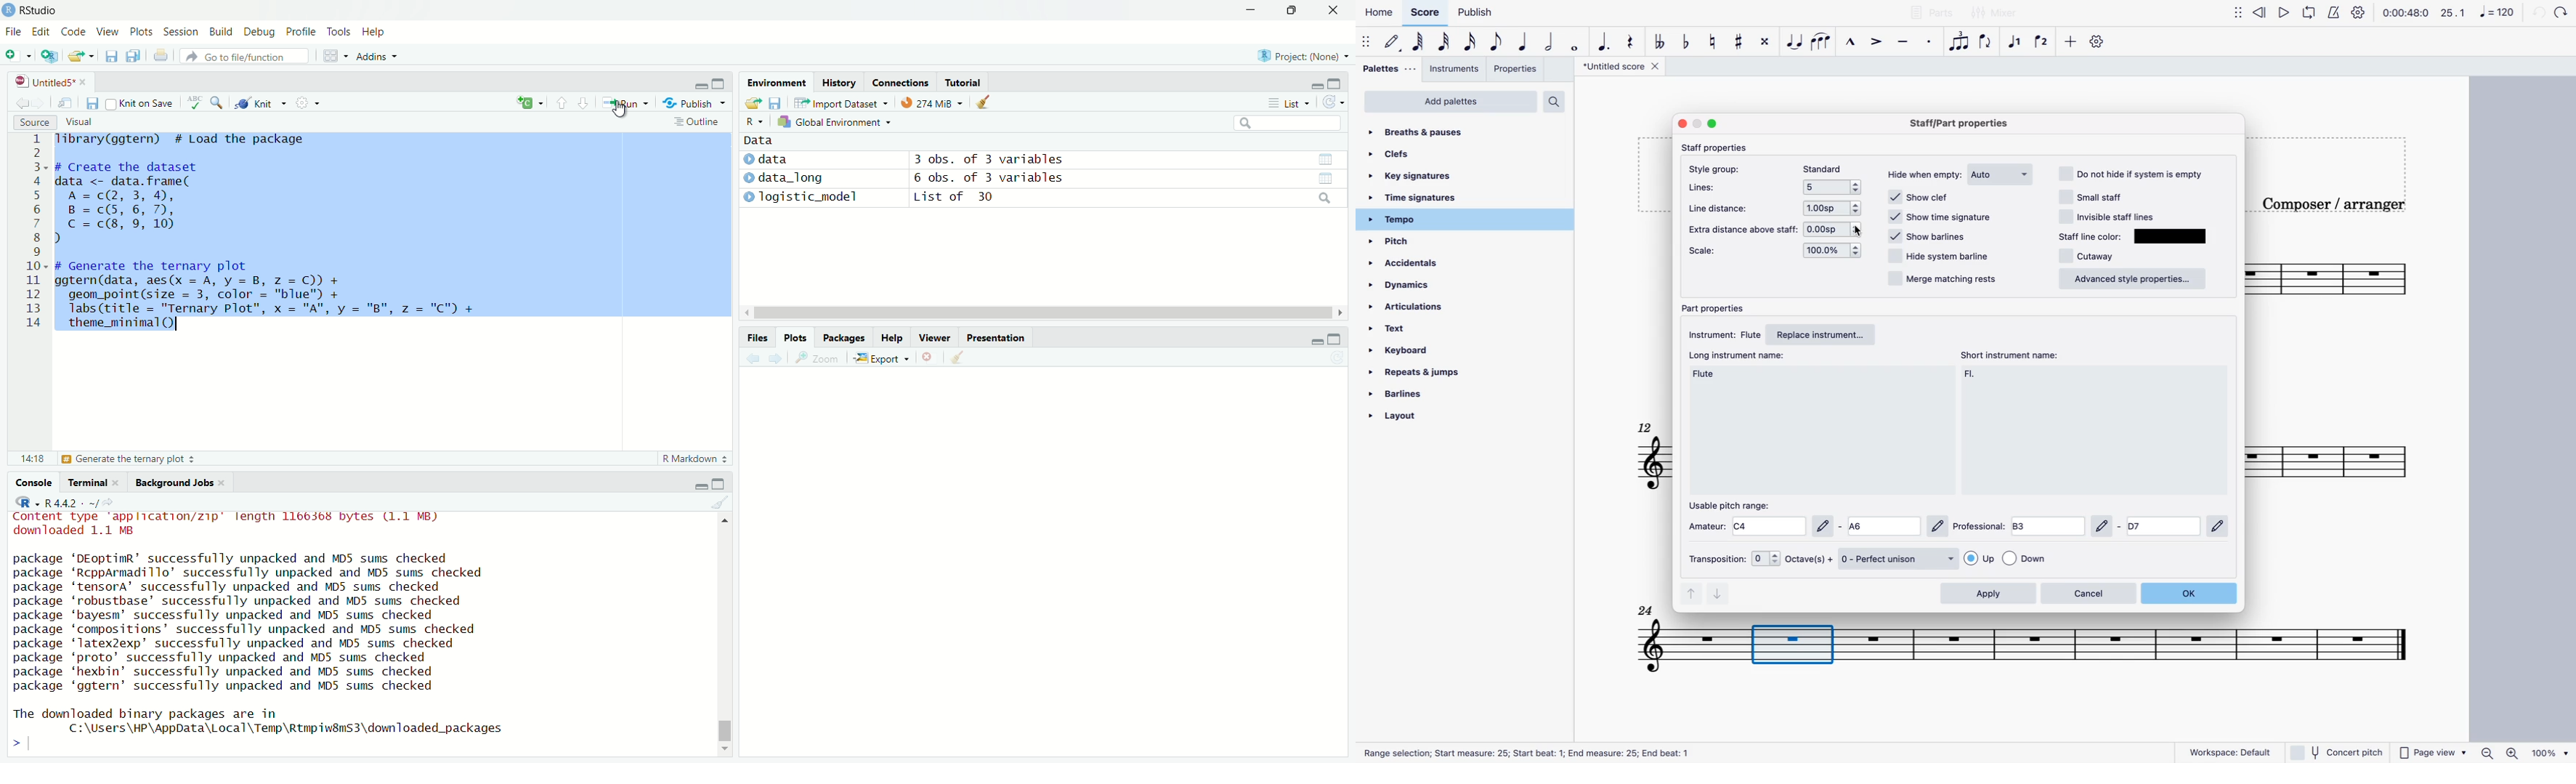  Describe the element at coordinates (722, 484) in the screenshot. I see `maximise` at that location.